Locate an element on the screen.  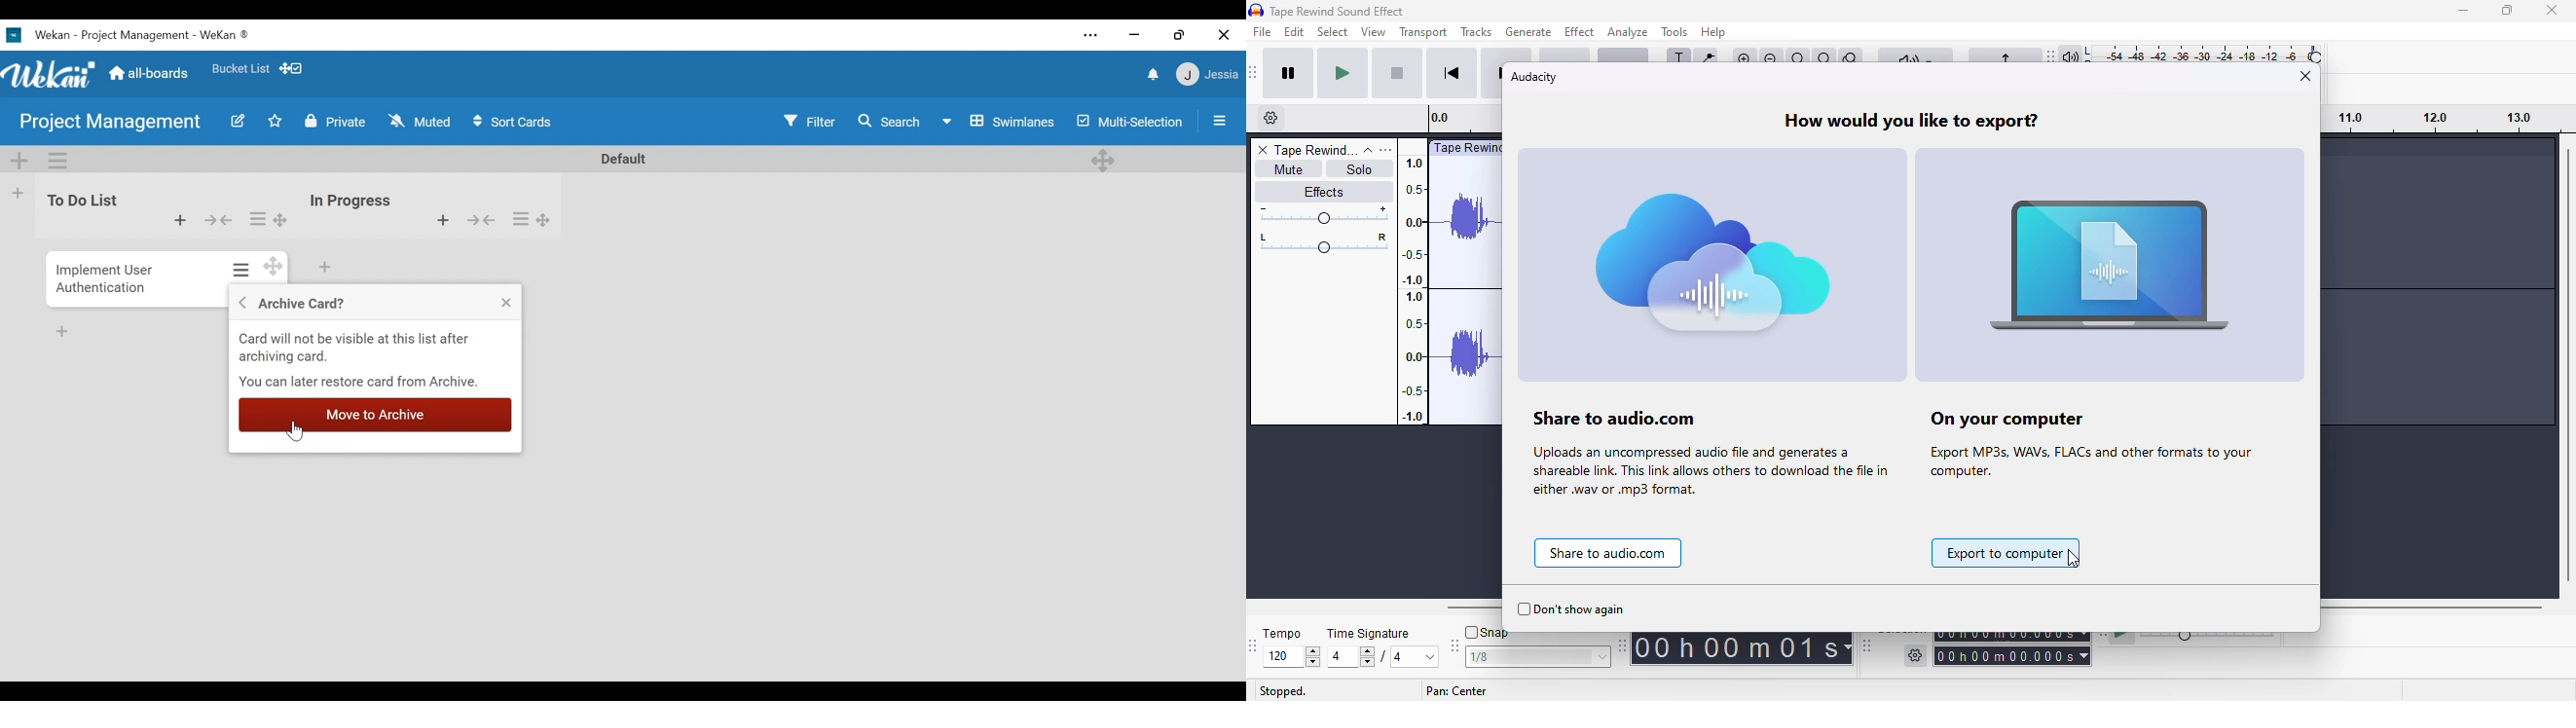
Multi-Selection is located at coordinates (1129, 121).